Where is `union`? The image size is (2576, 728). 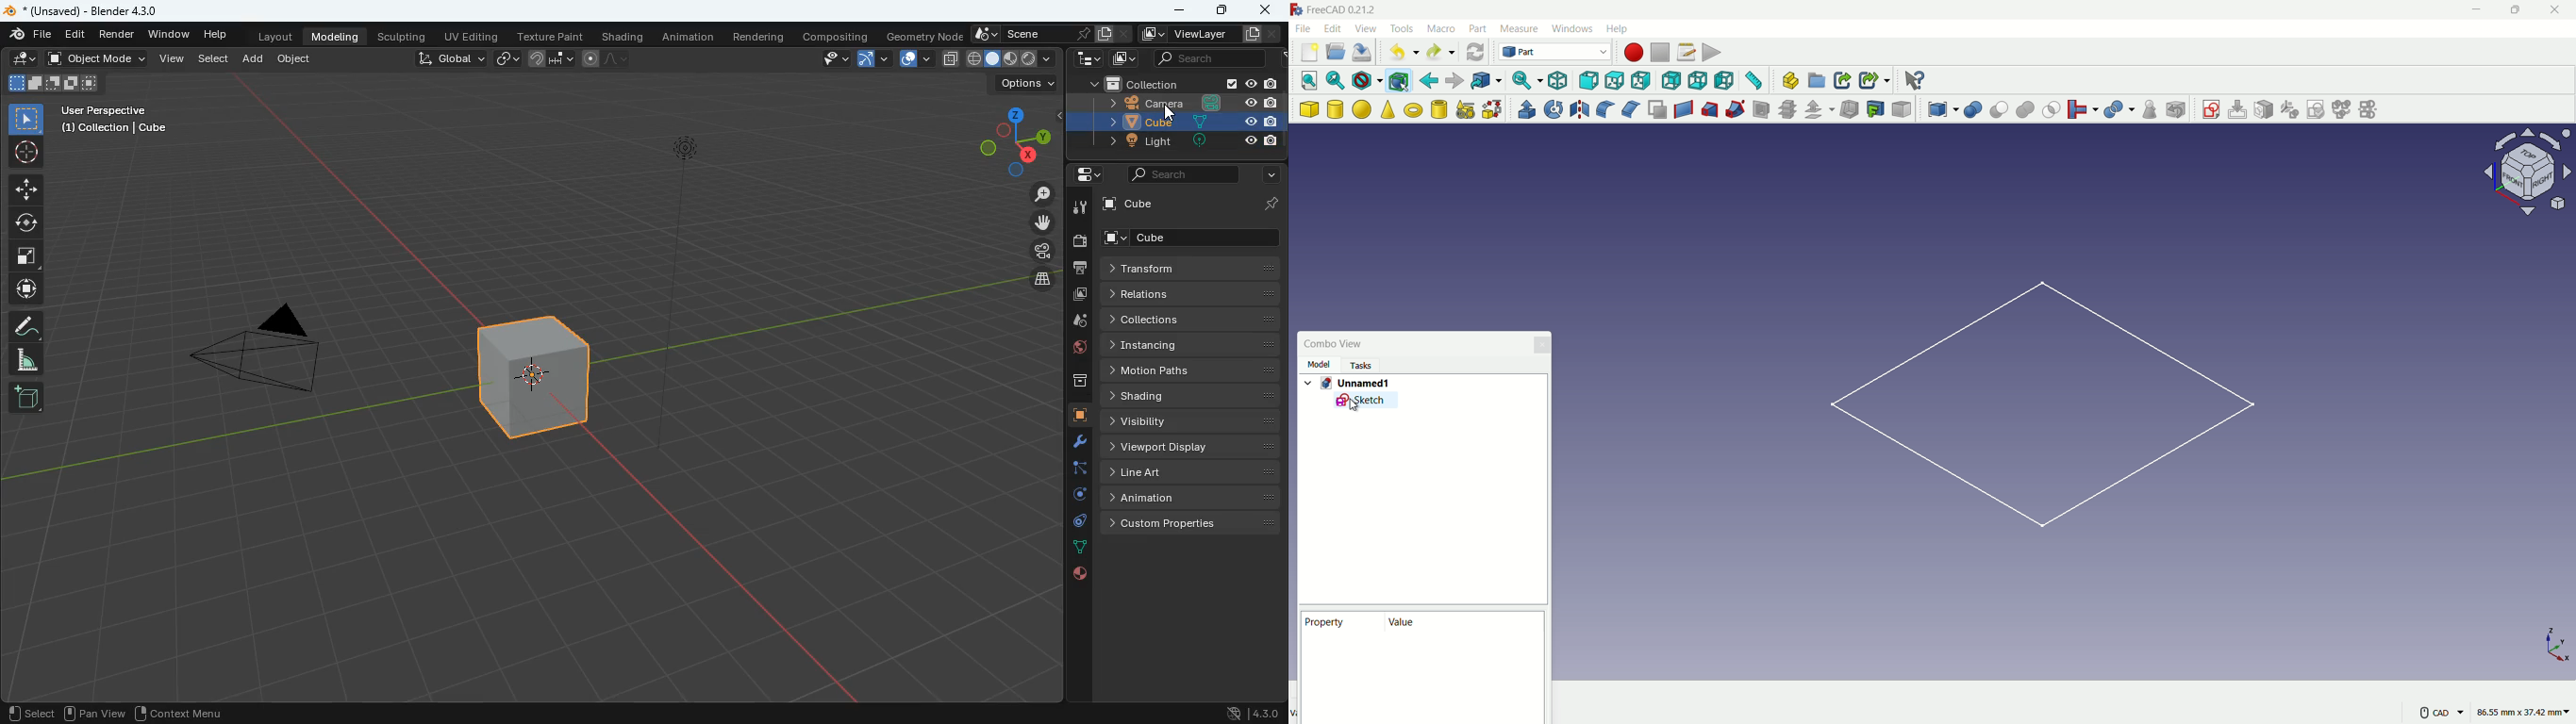 union is located at coordinates (2026, 111).